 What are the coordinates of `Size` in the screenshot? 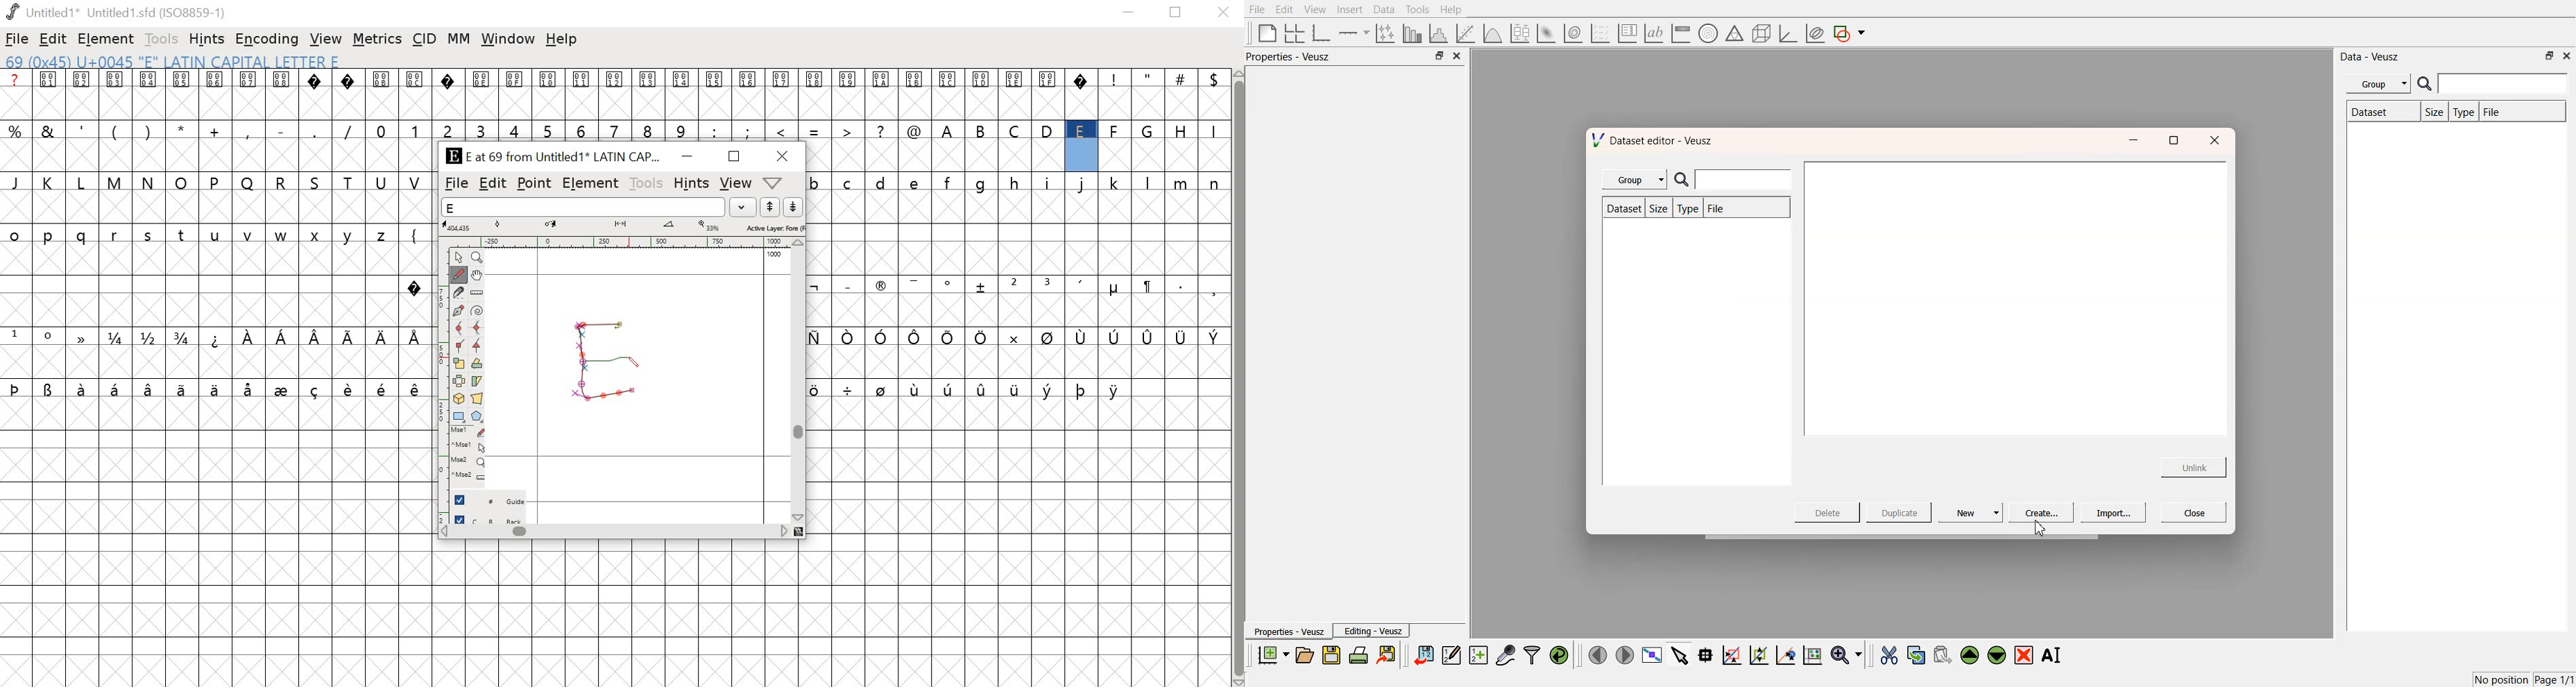 It's located at (2434, 113).